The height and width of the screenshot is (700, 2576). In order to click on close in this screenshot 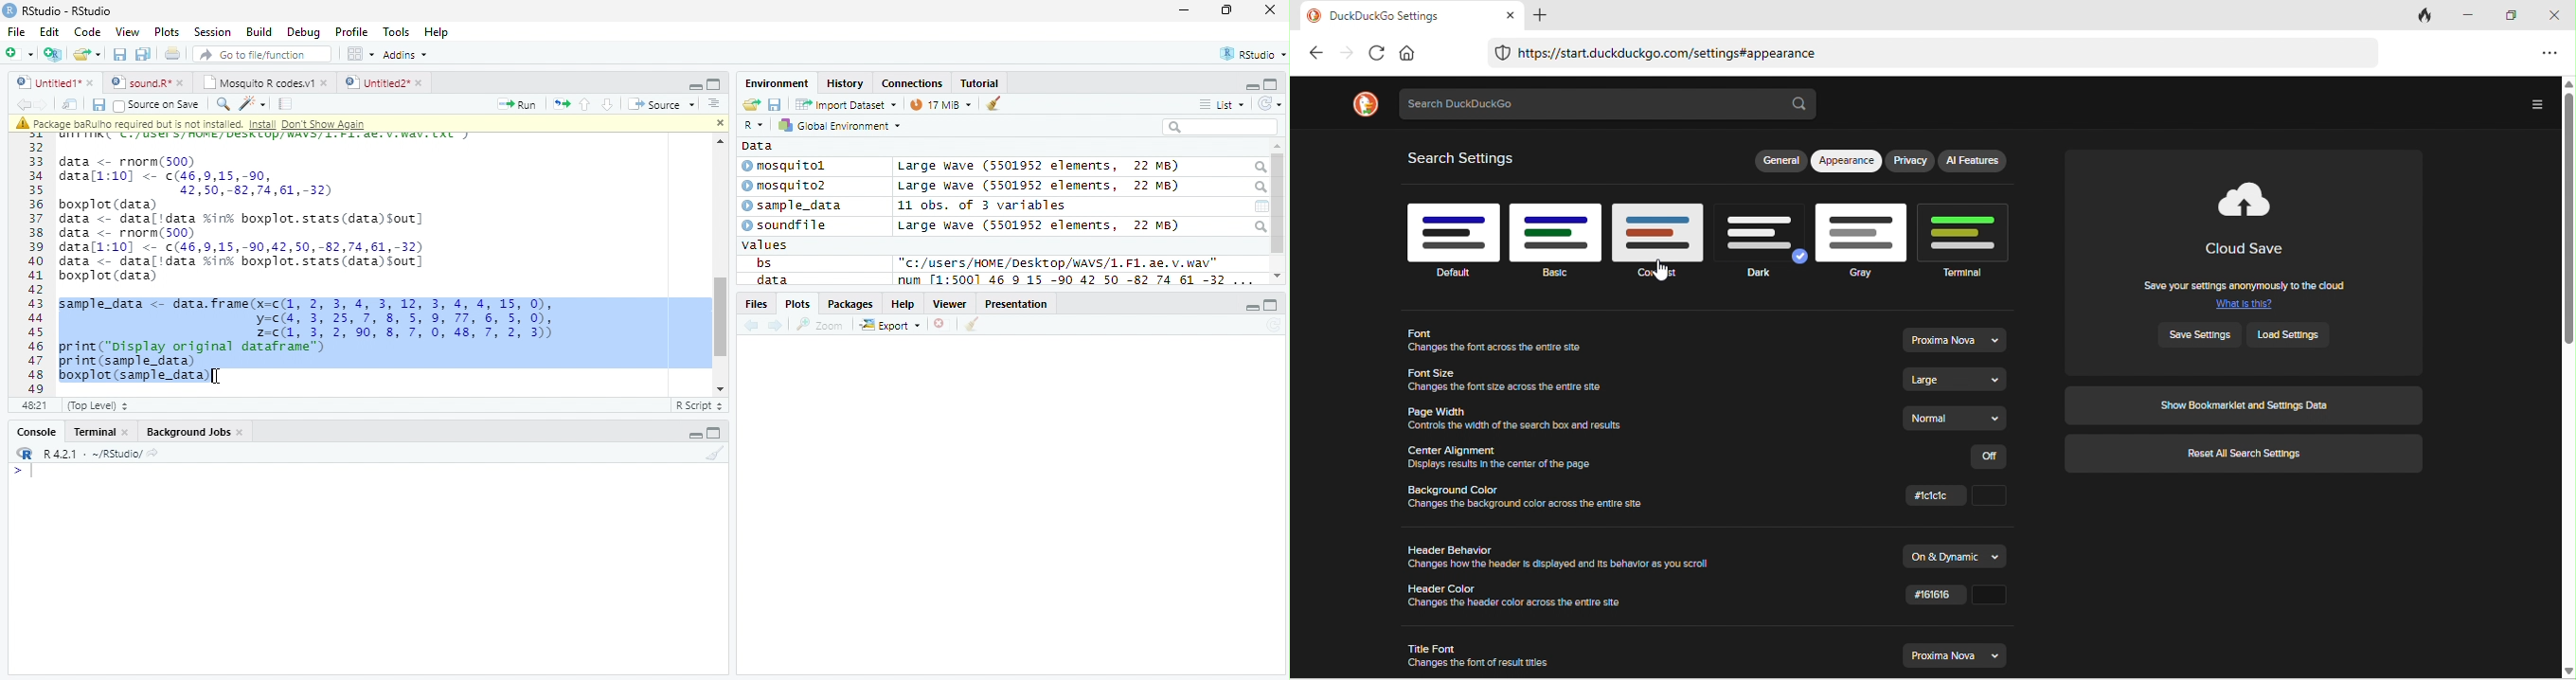, I will do `click(719, 123)`.